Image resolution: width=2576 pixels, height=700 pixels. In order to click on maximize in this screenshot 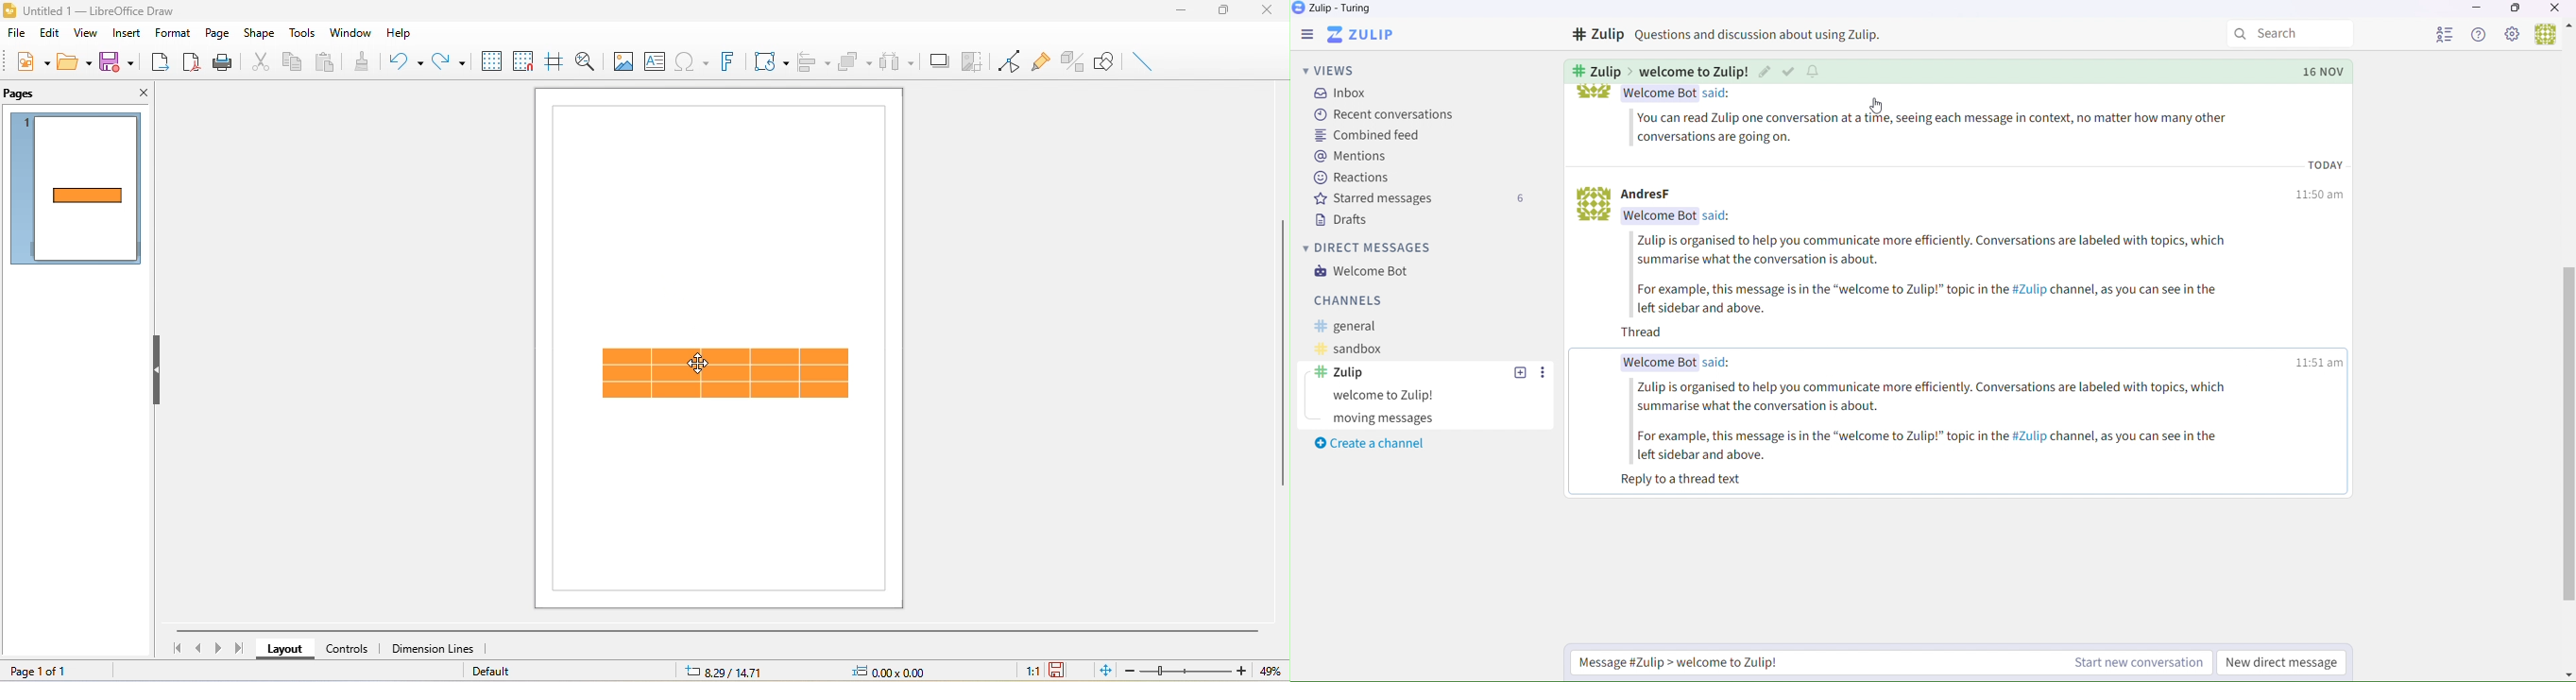, I will do `click(1229, 14)`.